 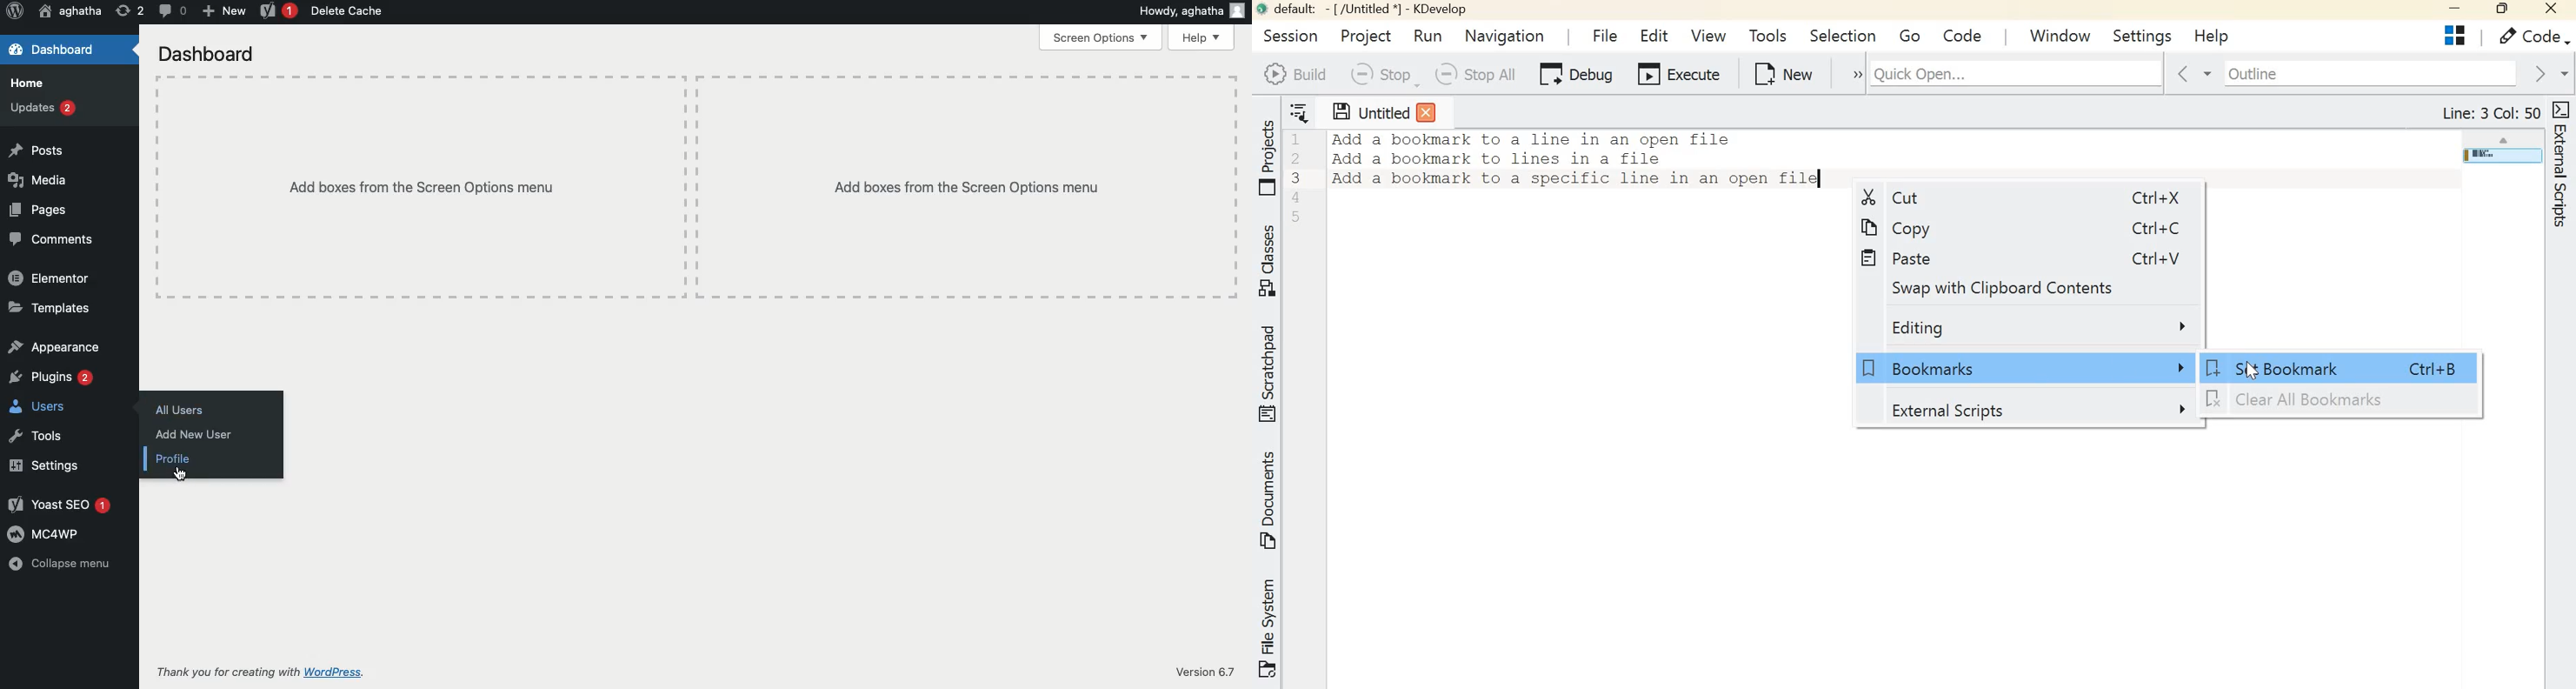 What do you see at coordinates (1382, 75) in the screenshot?
I see `Stop` at bounding box center [1382, 75].